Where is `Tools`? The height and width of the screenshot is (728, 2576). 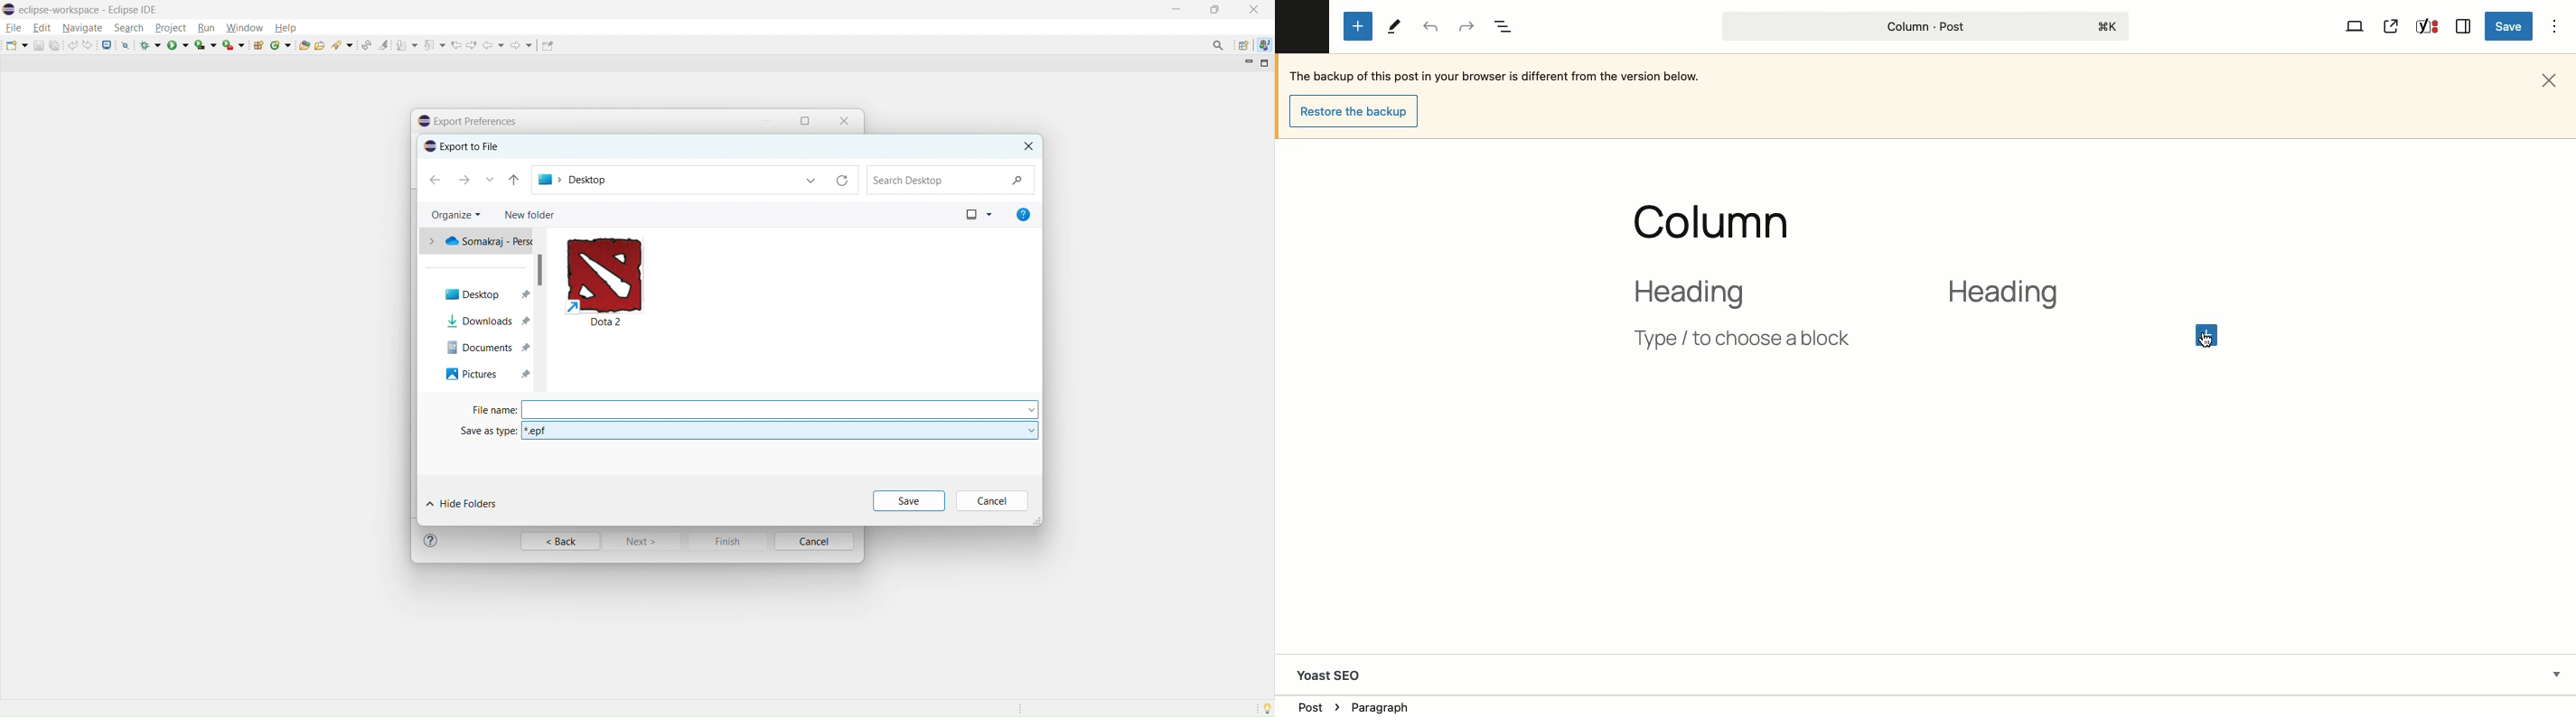 Tools is located at coordinates (1394, 27).